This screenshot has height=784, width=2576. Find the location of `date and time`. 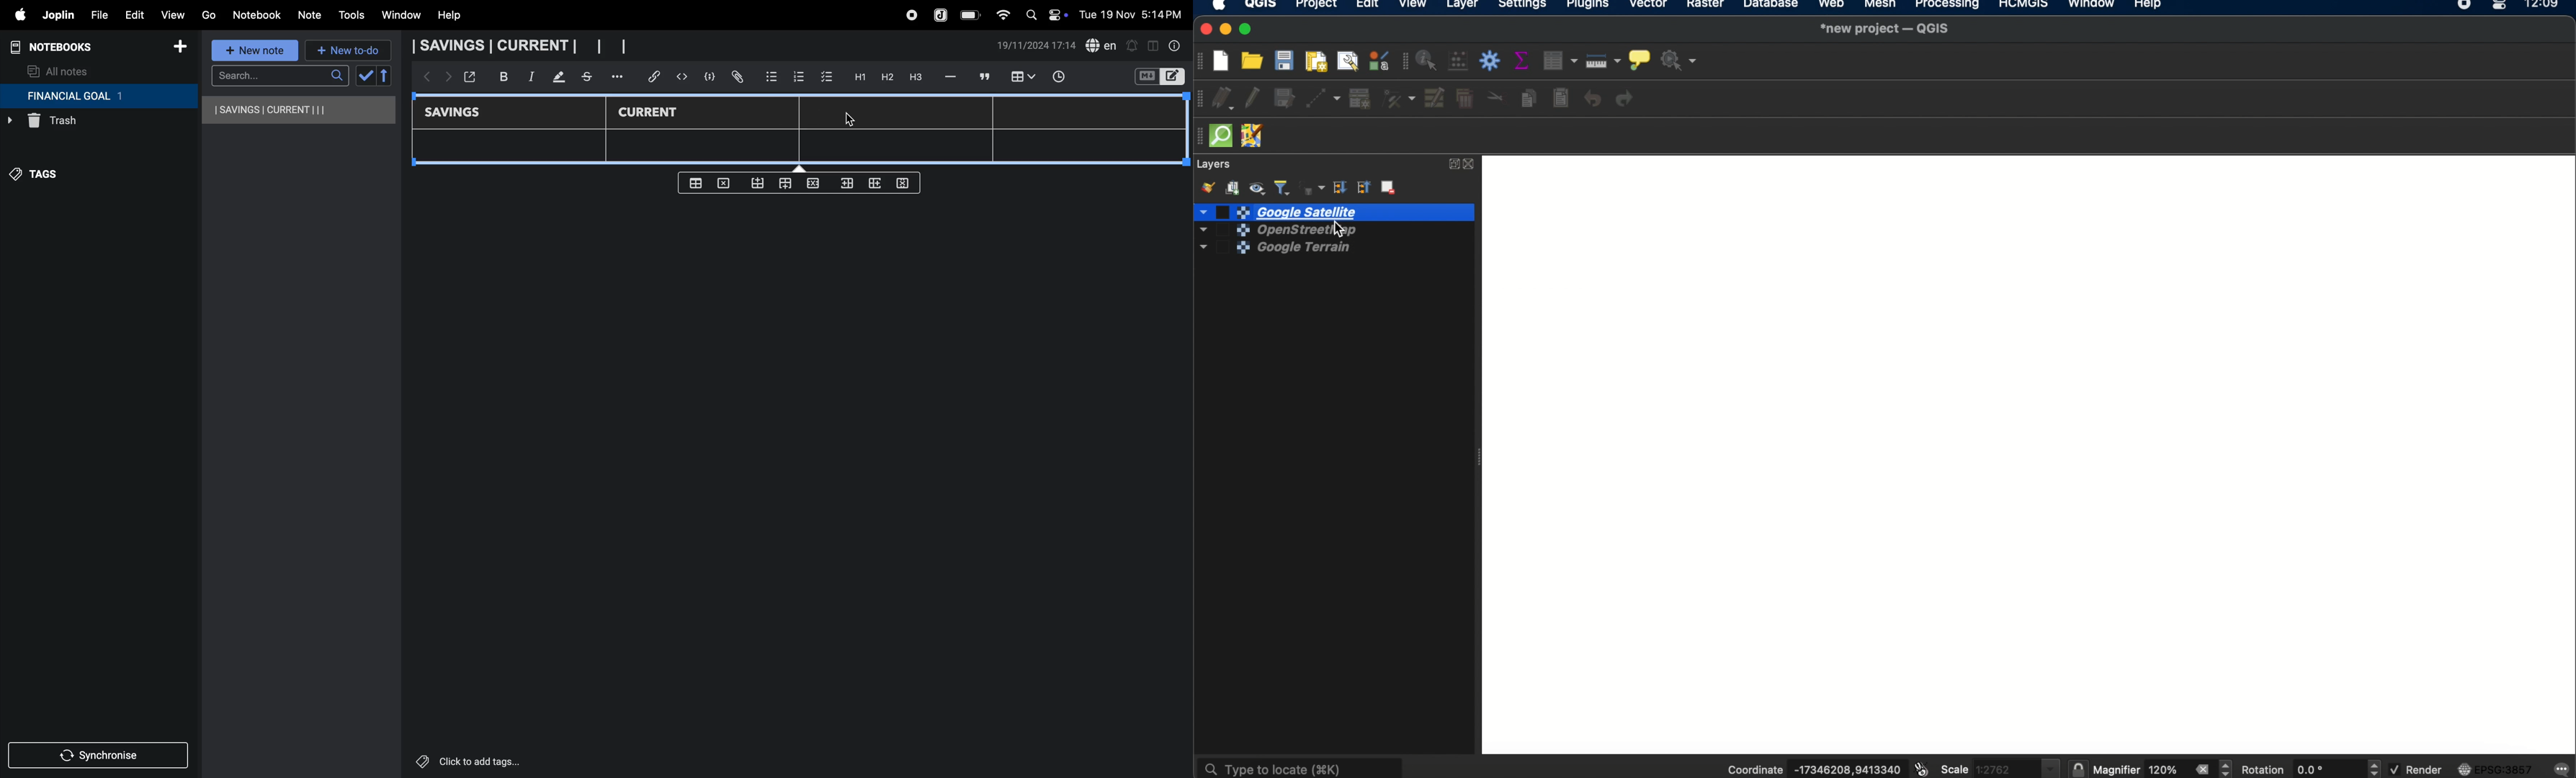

date and time is located at coordinates (1134, 13).